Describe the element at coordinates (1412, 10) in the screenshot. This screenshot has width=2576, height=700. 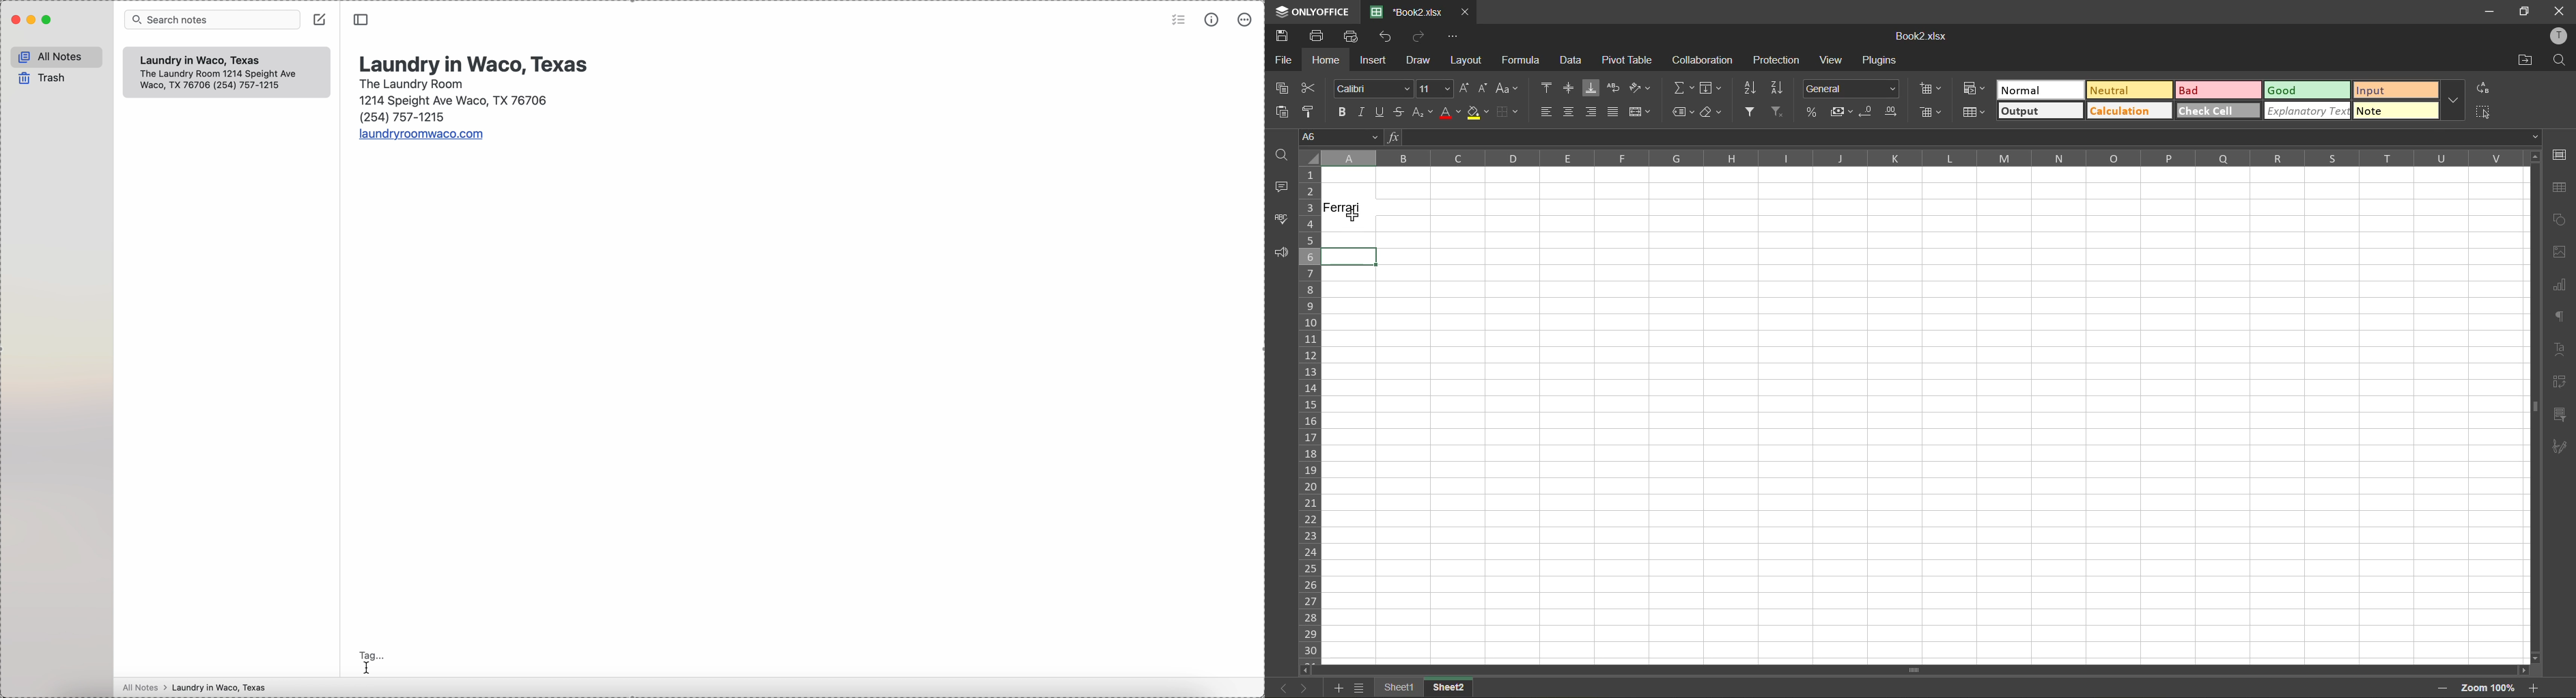
I see `*Book2.xlsx` at that location.